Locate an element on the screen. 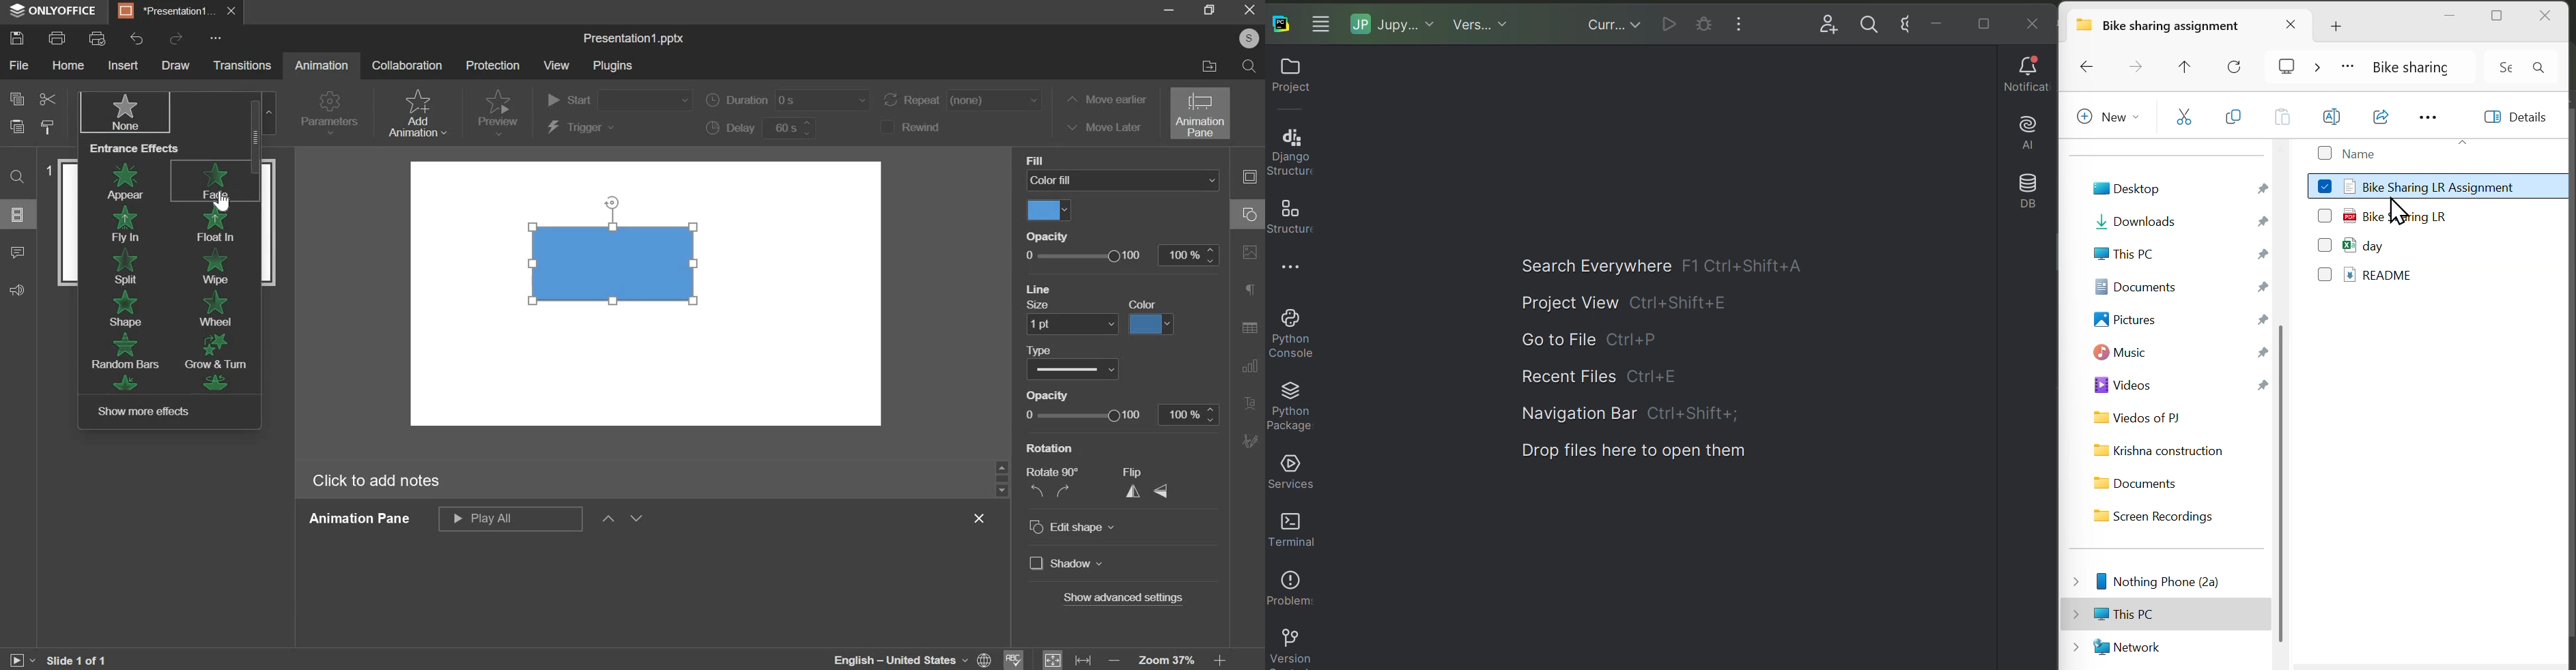  Profile is located at coordinates (1249, 37).